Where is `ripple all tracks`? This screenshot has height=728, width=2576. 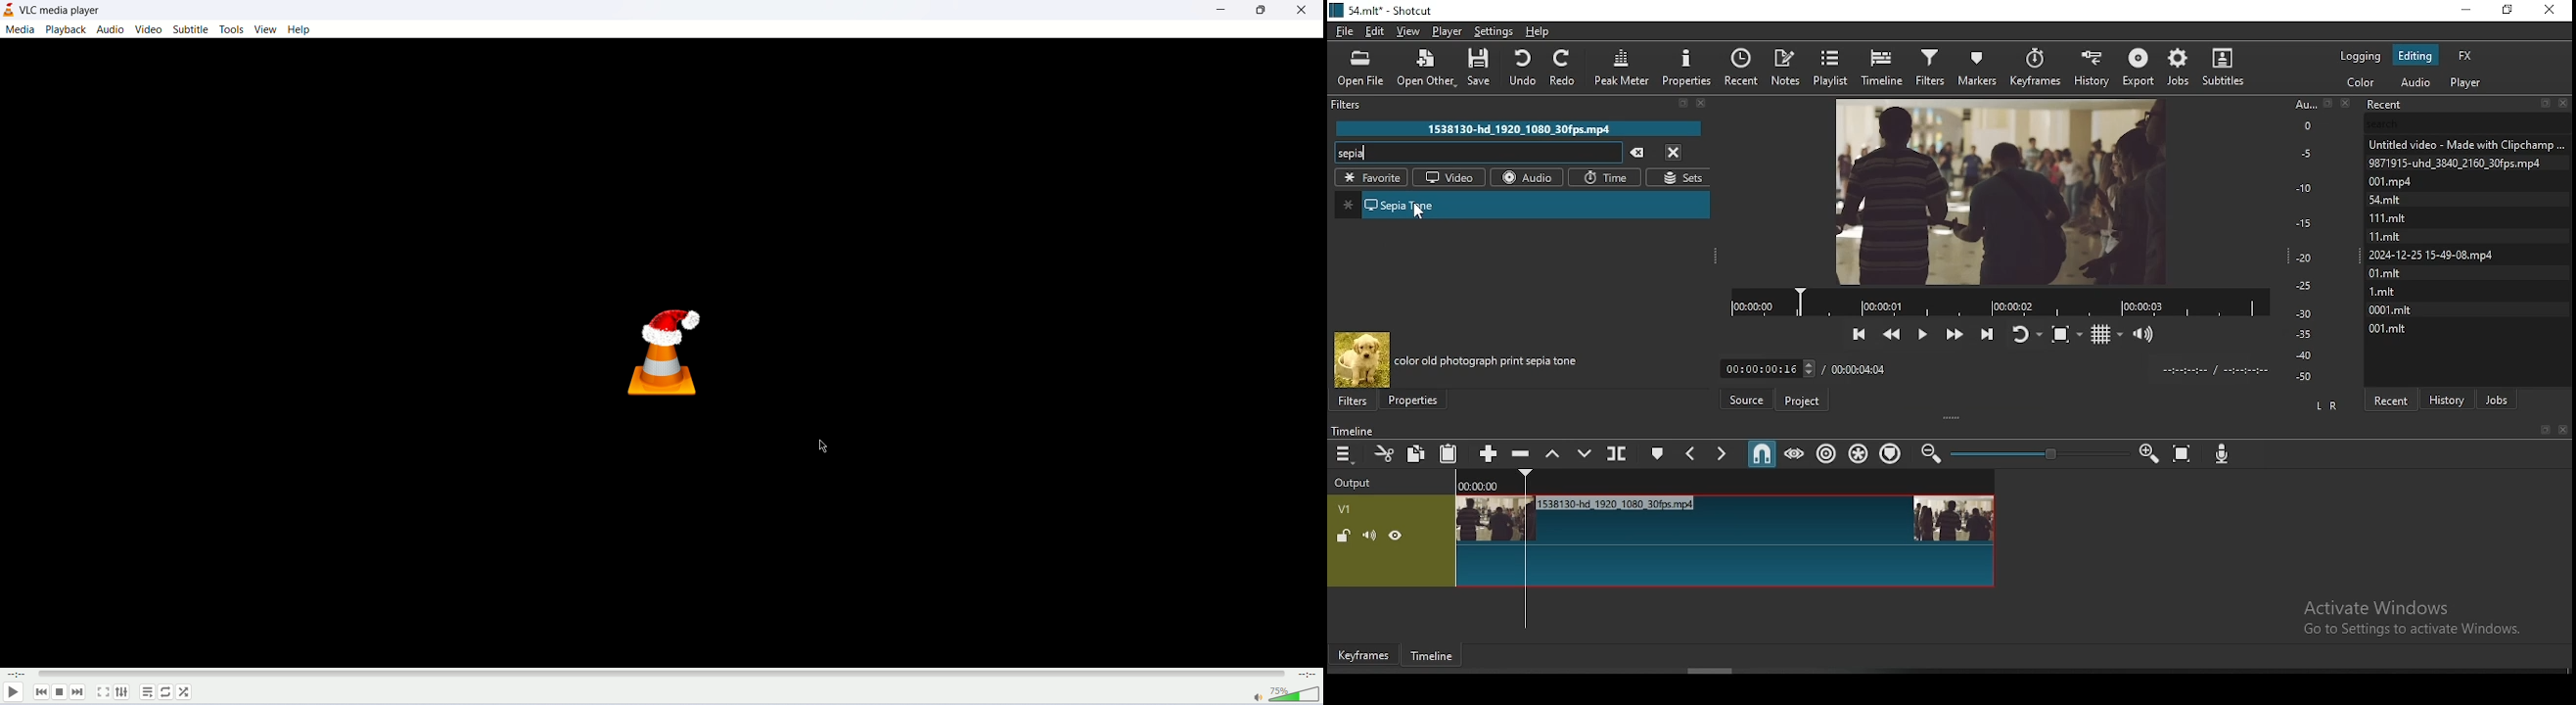
ripple all tracks is located at coordinates (1861, 454).